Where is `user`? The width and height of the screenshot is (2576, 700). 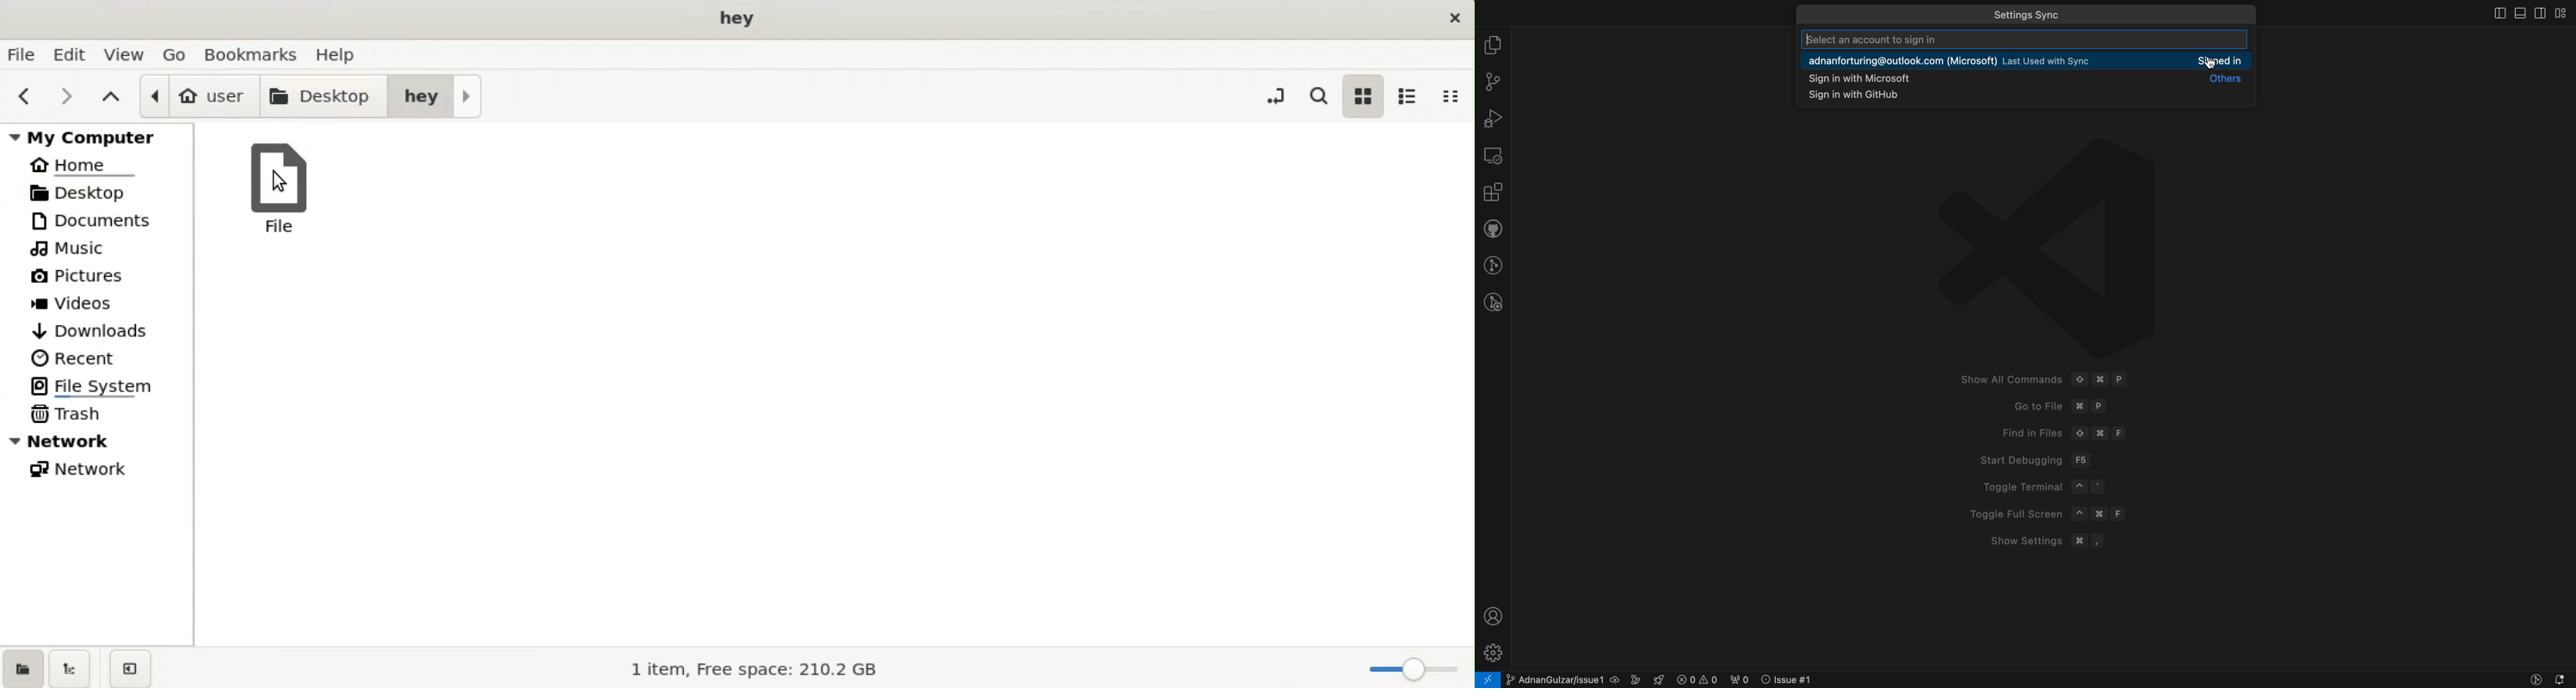
user is located at coordinates (198, 95).